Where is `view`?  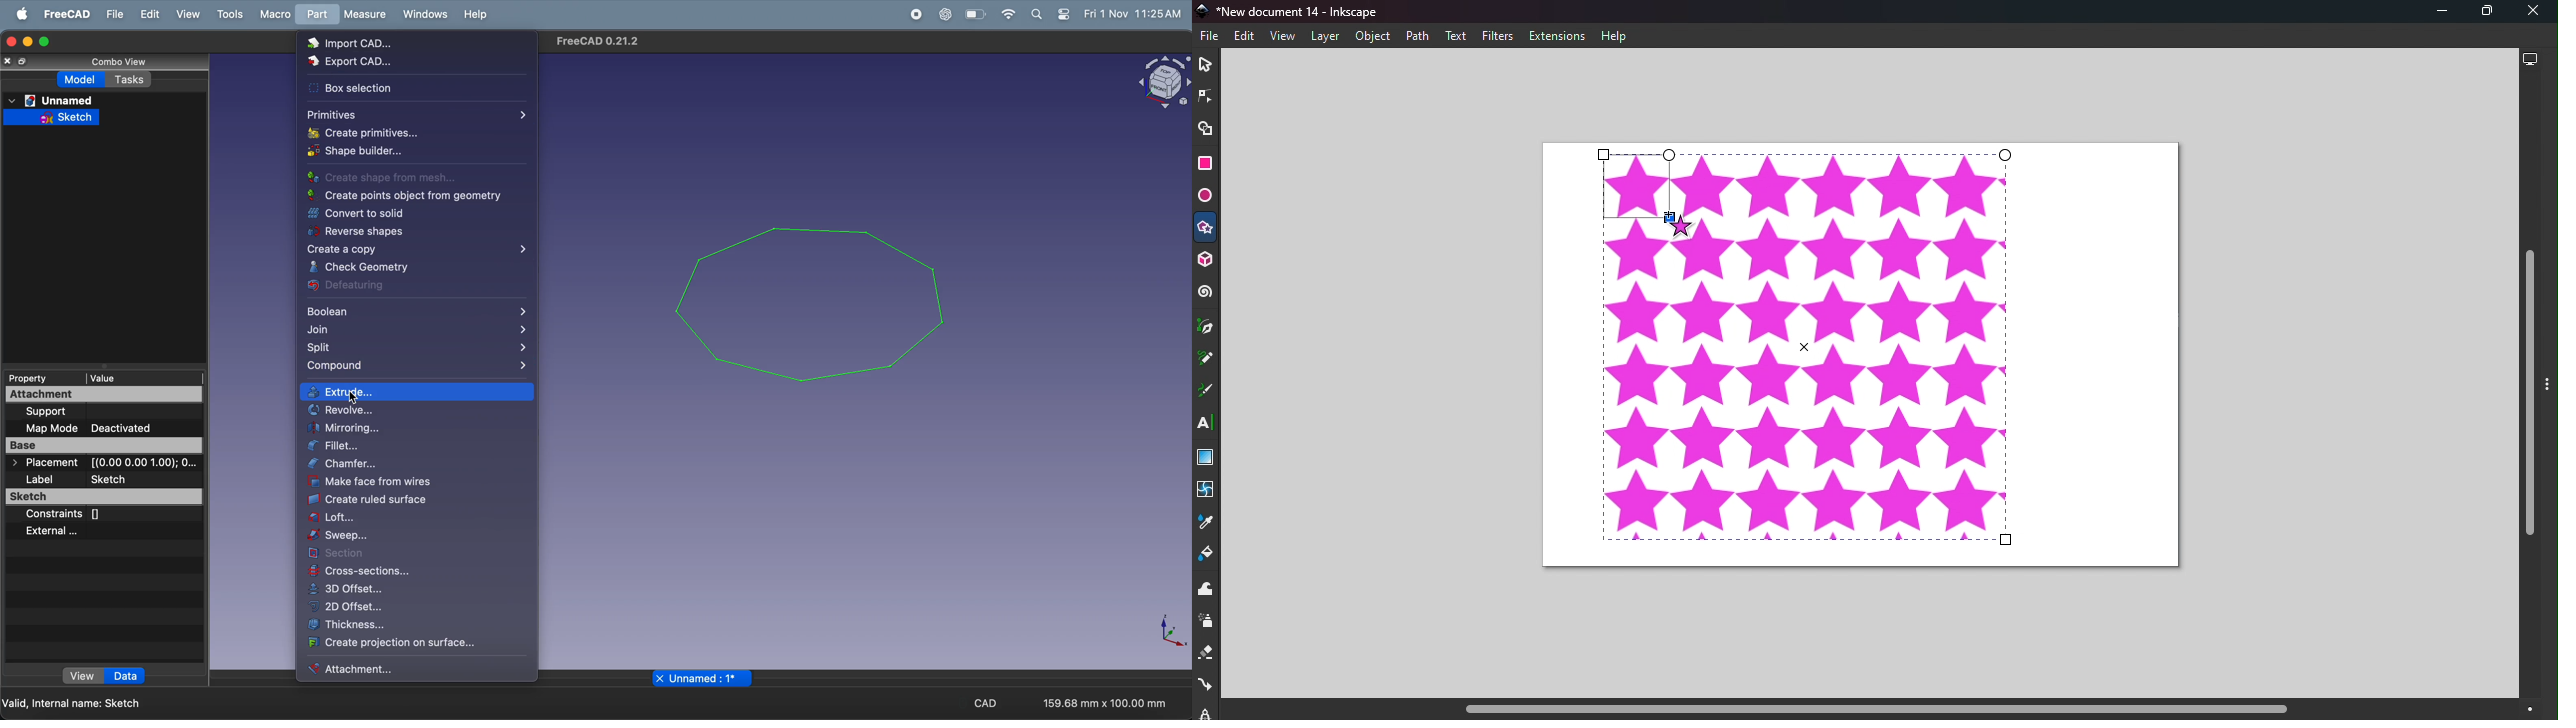 view is located at coordinates (187, 14).